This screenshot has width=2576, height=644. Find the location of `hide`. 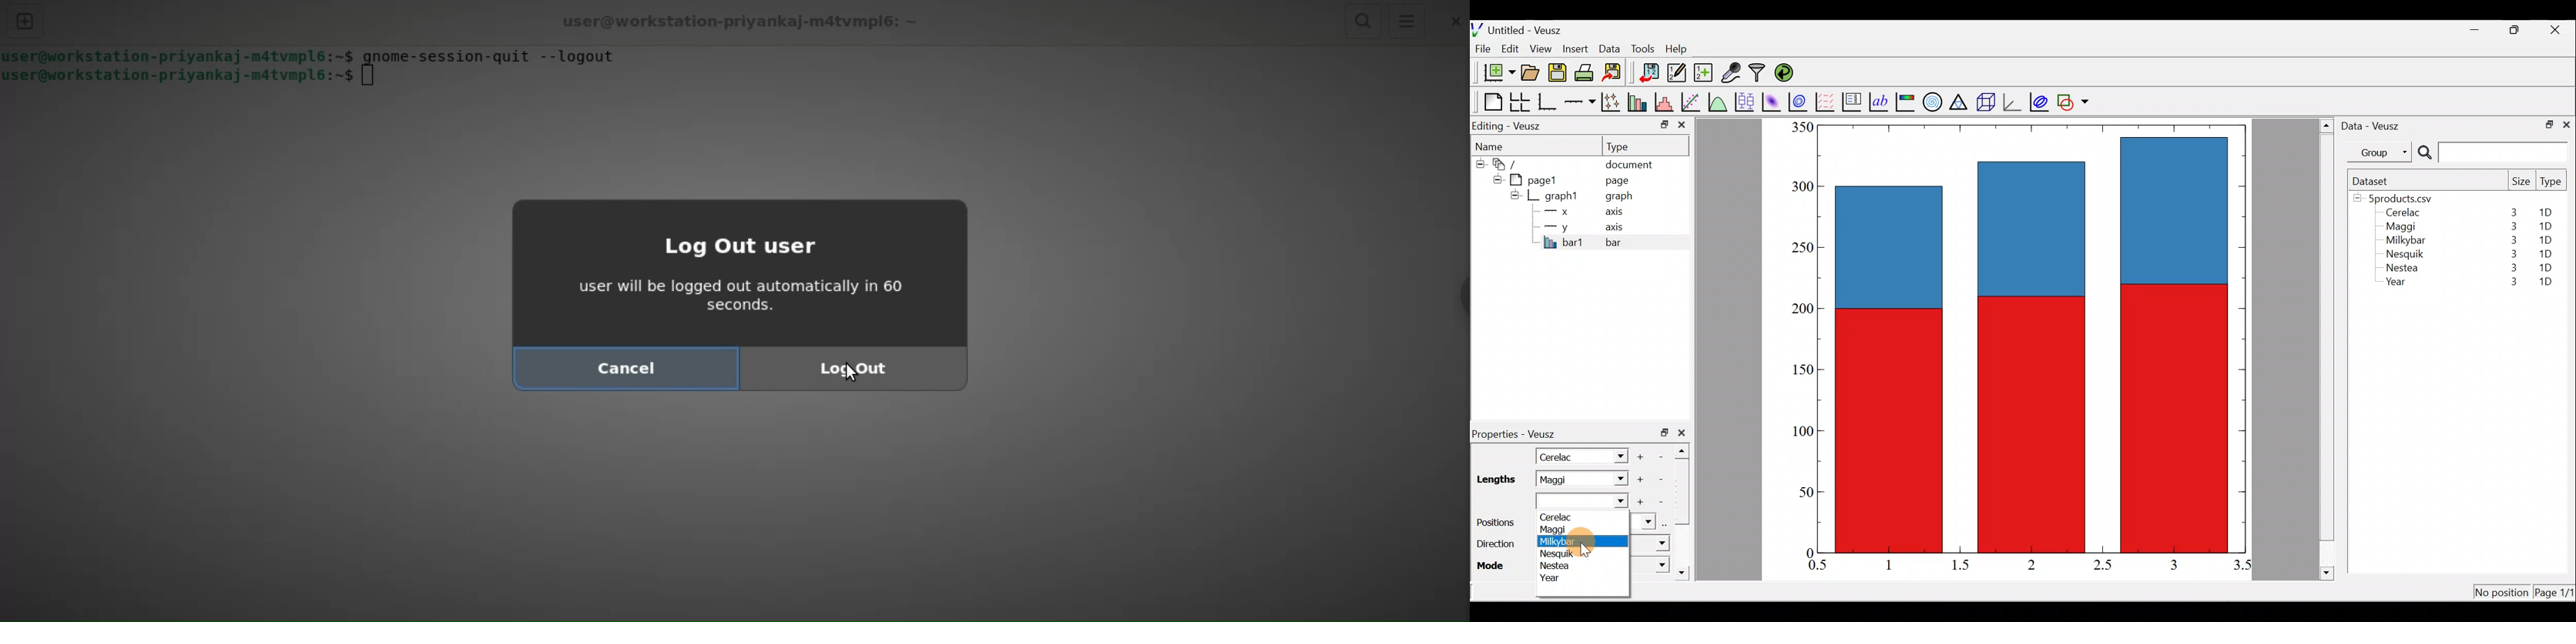

hide is located at coordinates (1495, 178).